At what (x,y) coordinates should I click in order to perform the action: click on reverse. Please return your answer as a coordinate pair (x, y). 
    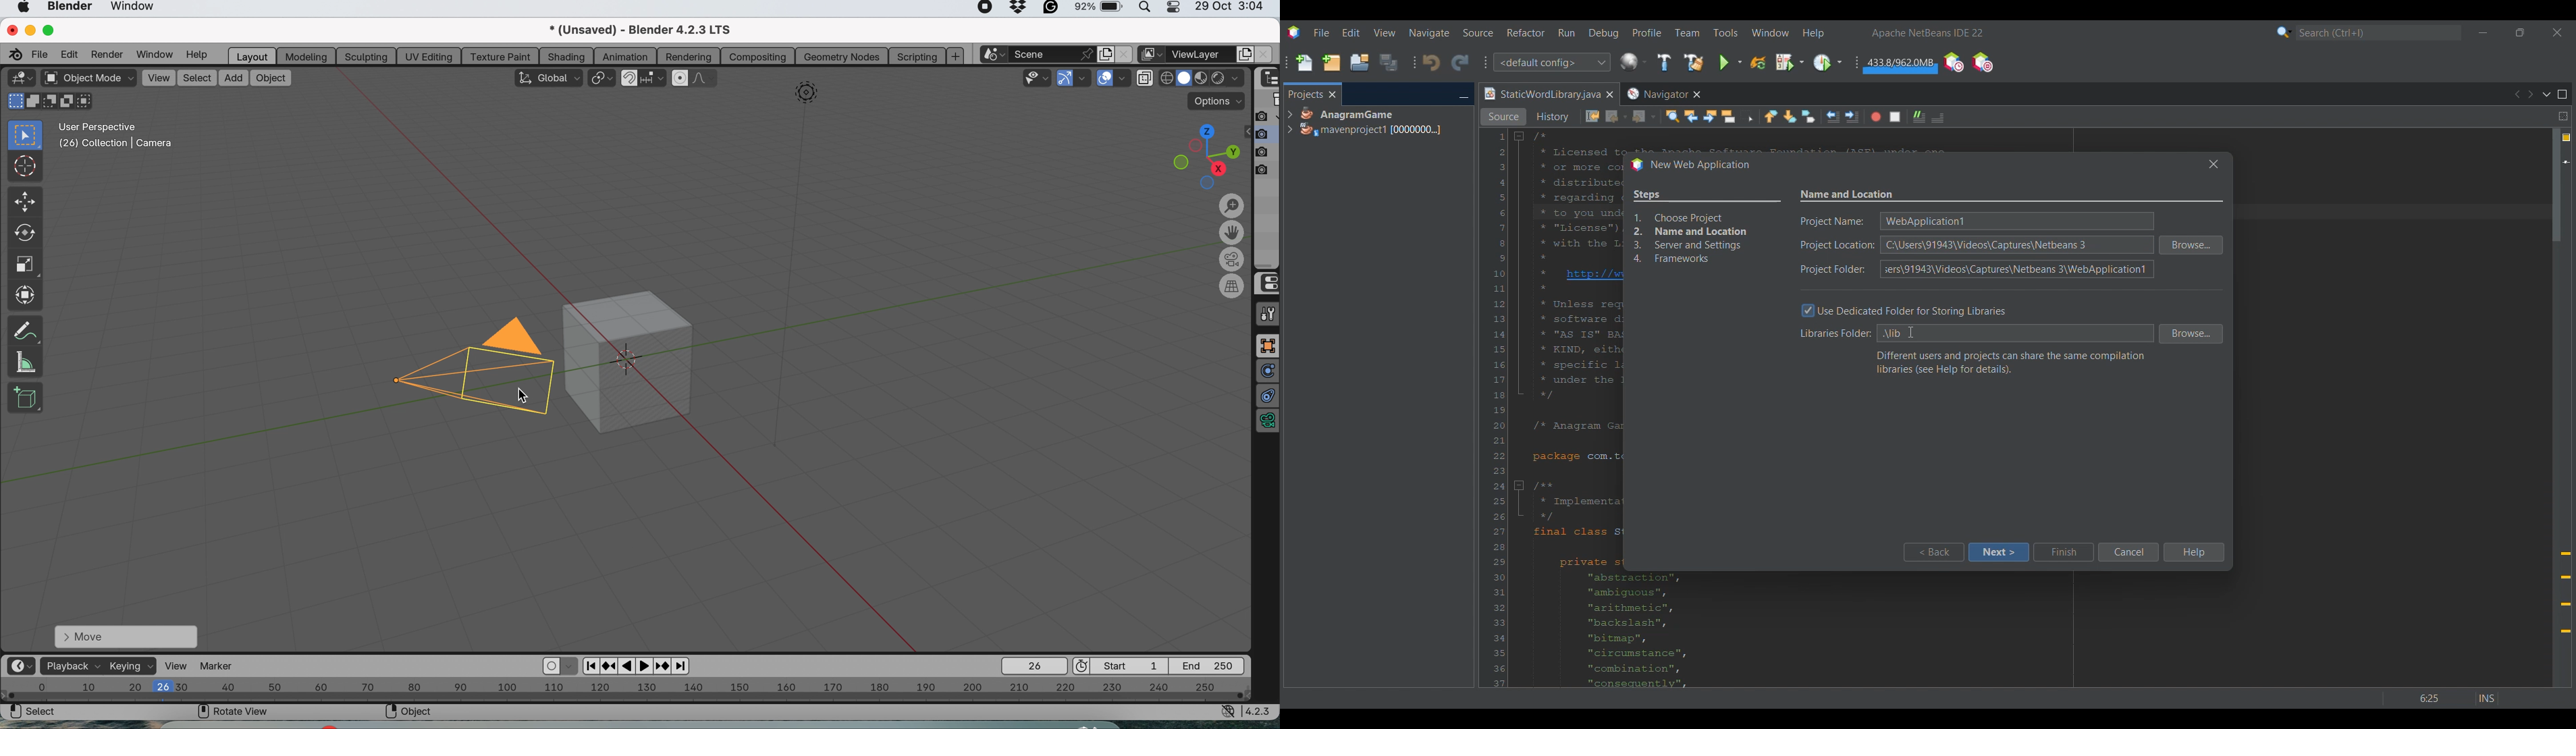
    Looking at the image, I should click on (609, 665).